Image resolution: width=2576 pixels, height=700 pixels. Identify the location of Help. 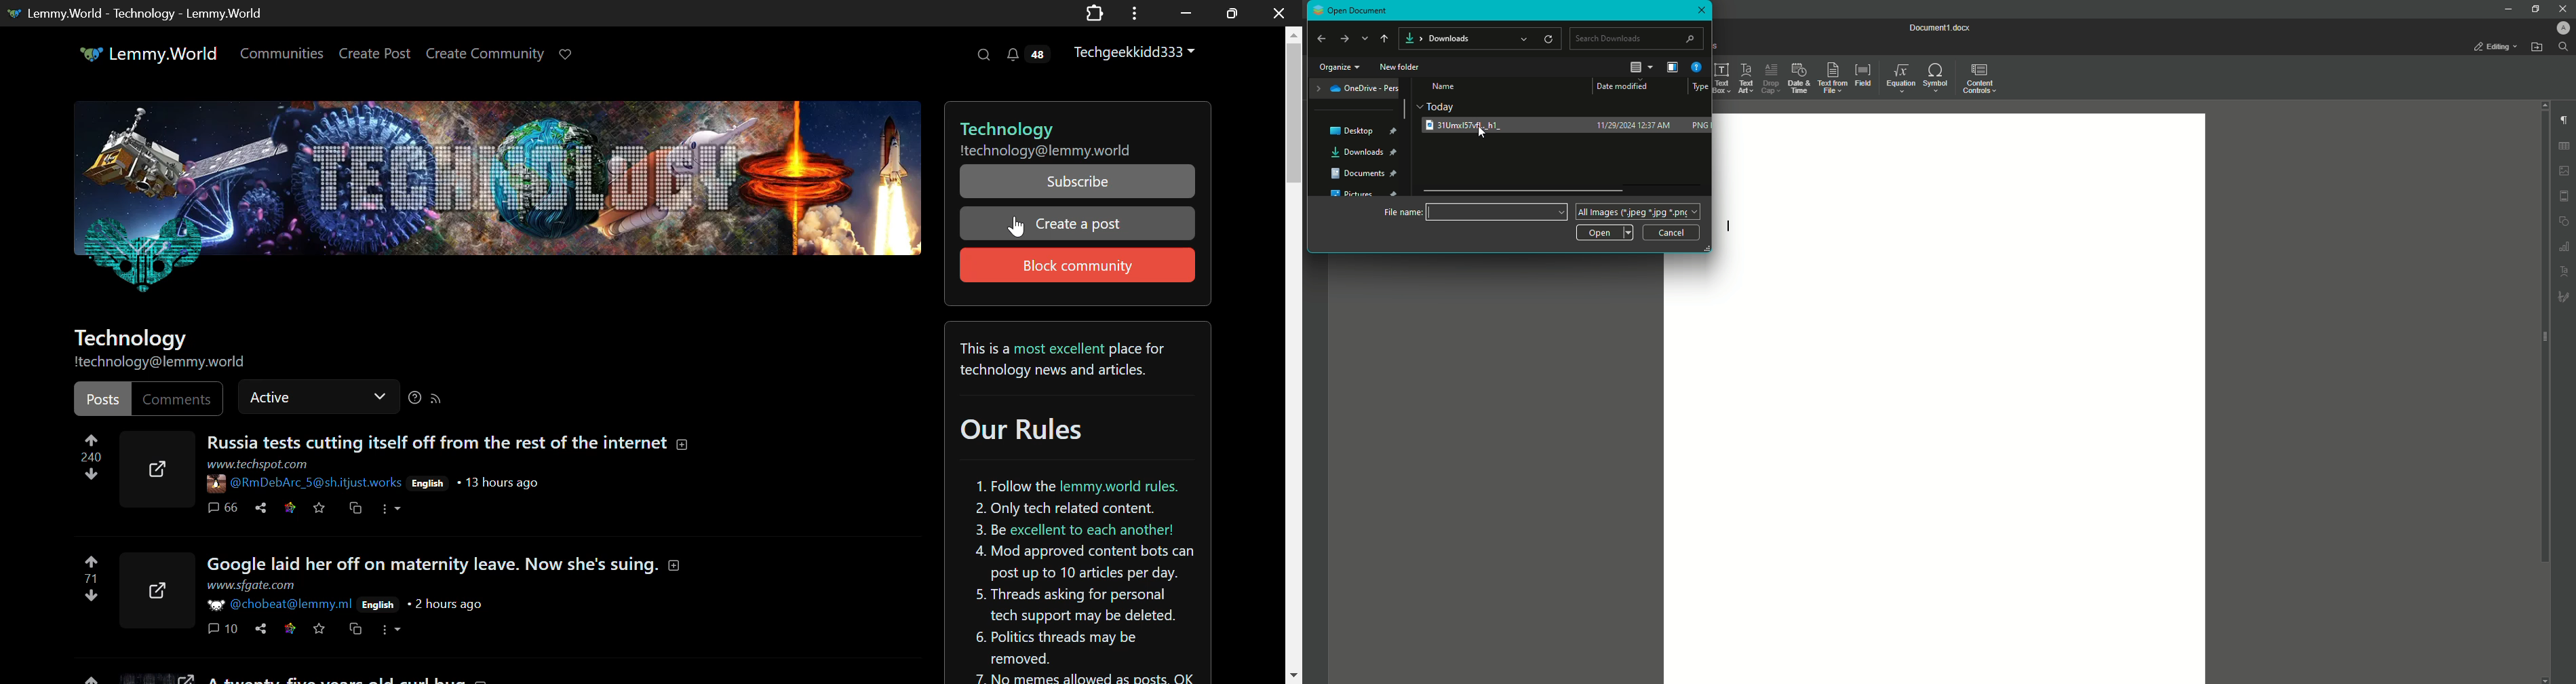
(1698, 66).